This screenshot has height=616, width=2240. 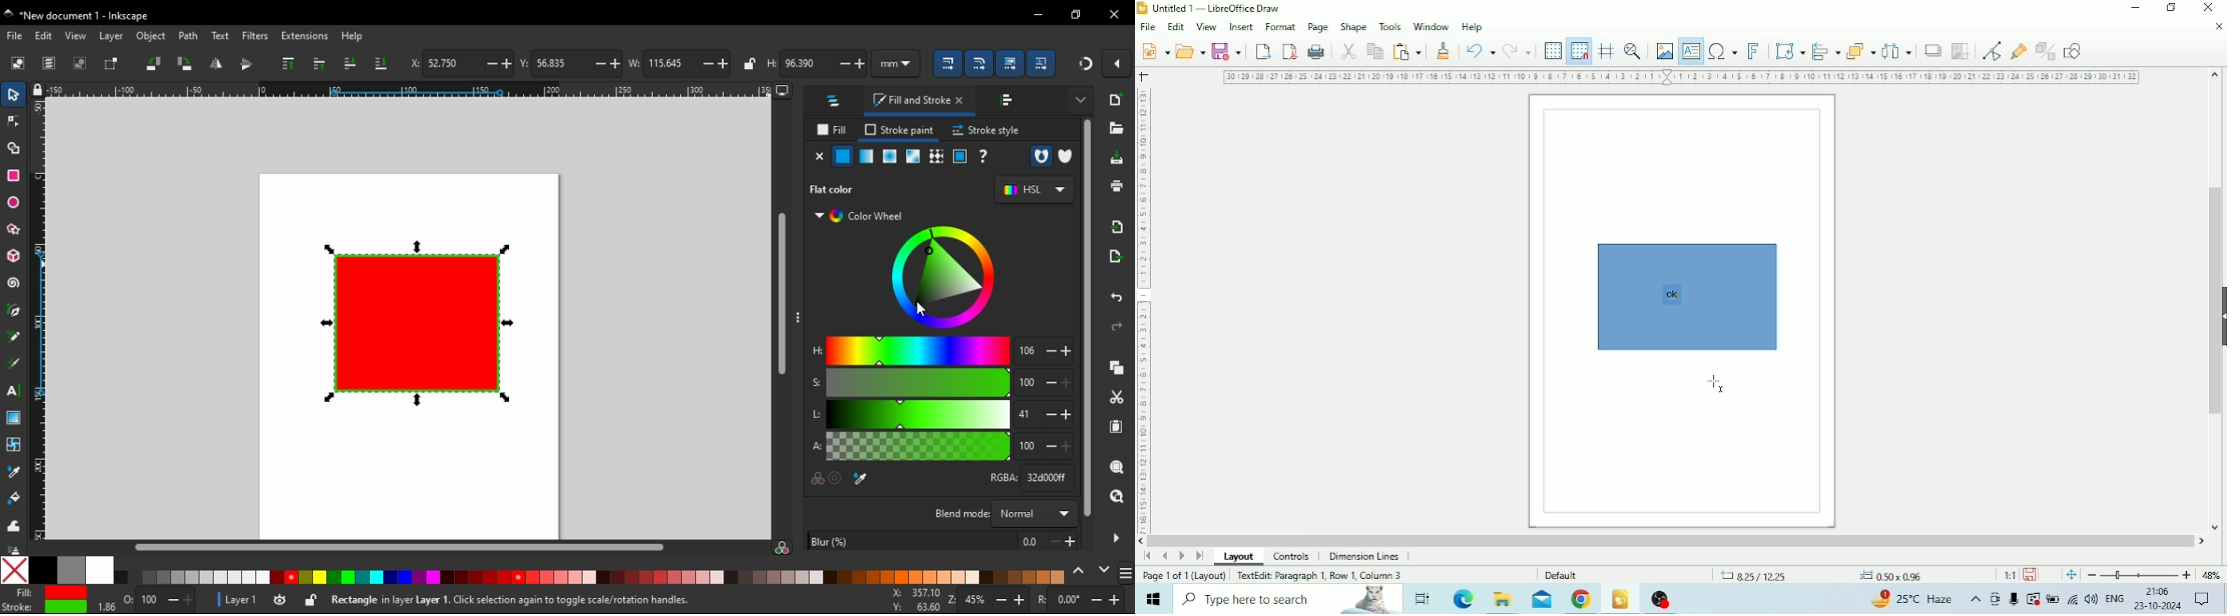 What do you see at coordinates (1689, 51) in the screenshot?
I see `Insert Text Box` at bounding box center [1689, 51].